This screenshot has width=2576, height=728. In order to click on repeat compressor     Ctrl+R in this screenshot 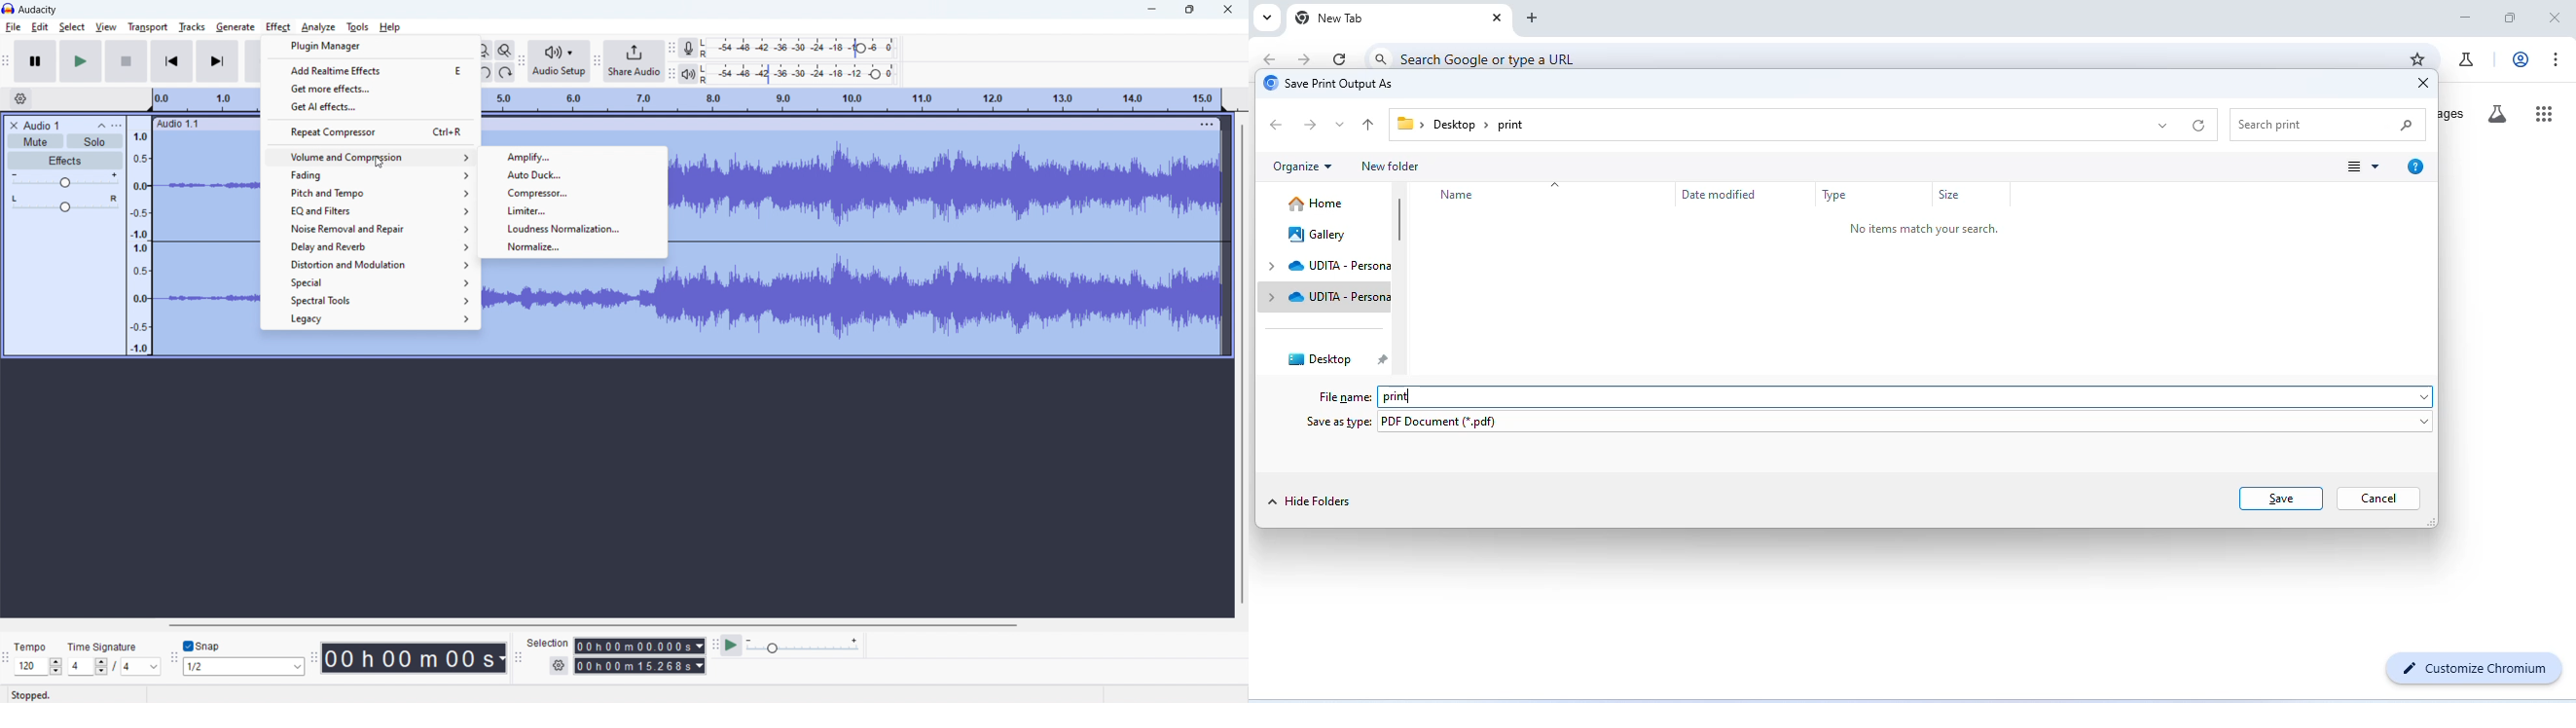, I will do `click(371, 131)`.